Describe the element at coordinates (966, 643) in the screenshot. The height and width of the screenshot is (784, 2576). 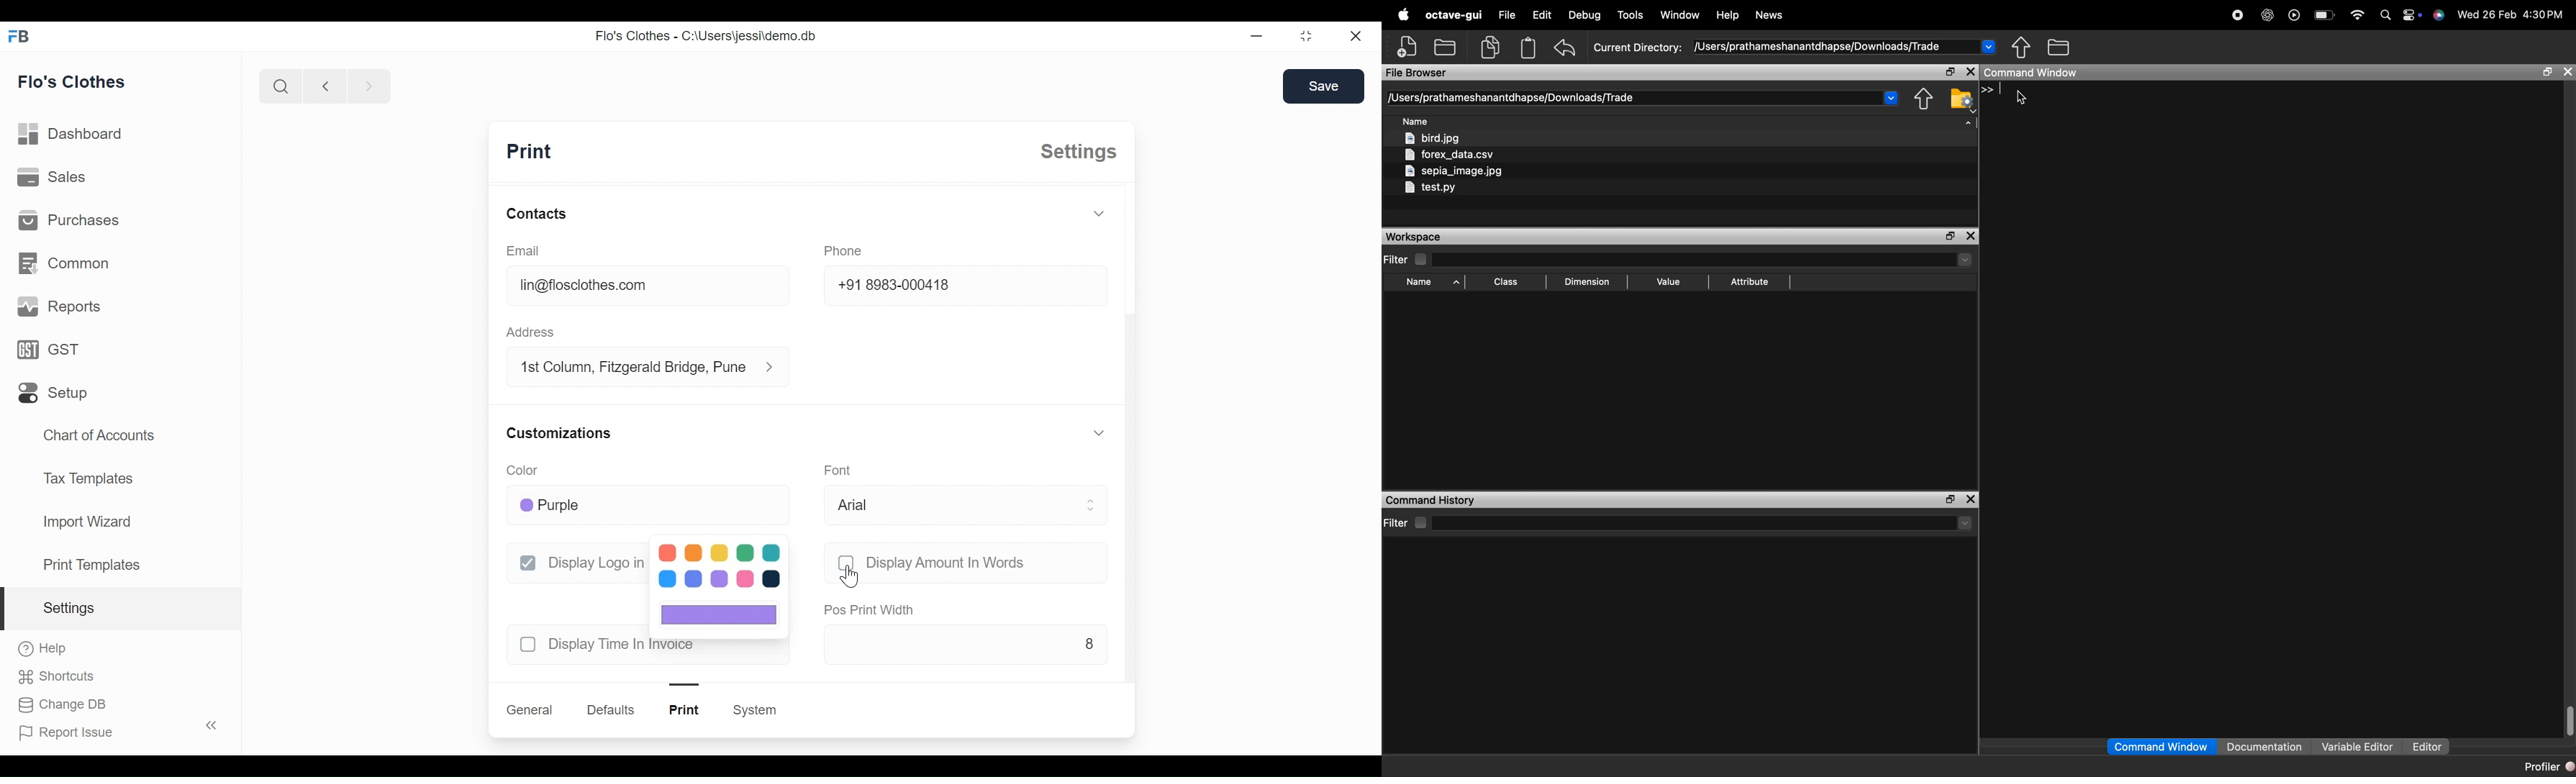
I see `8` at that location.